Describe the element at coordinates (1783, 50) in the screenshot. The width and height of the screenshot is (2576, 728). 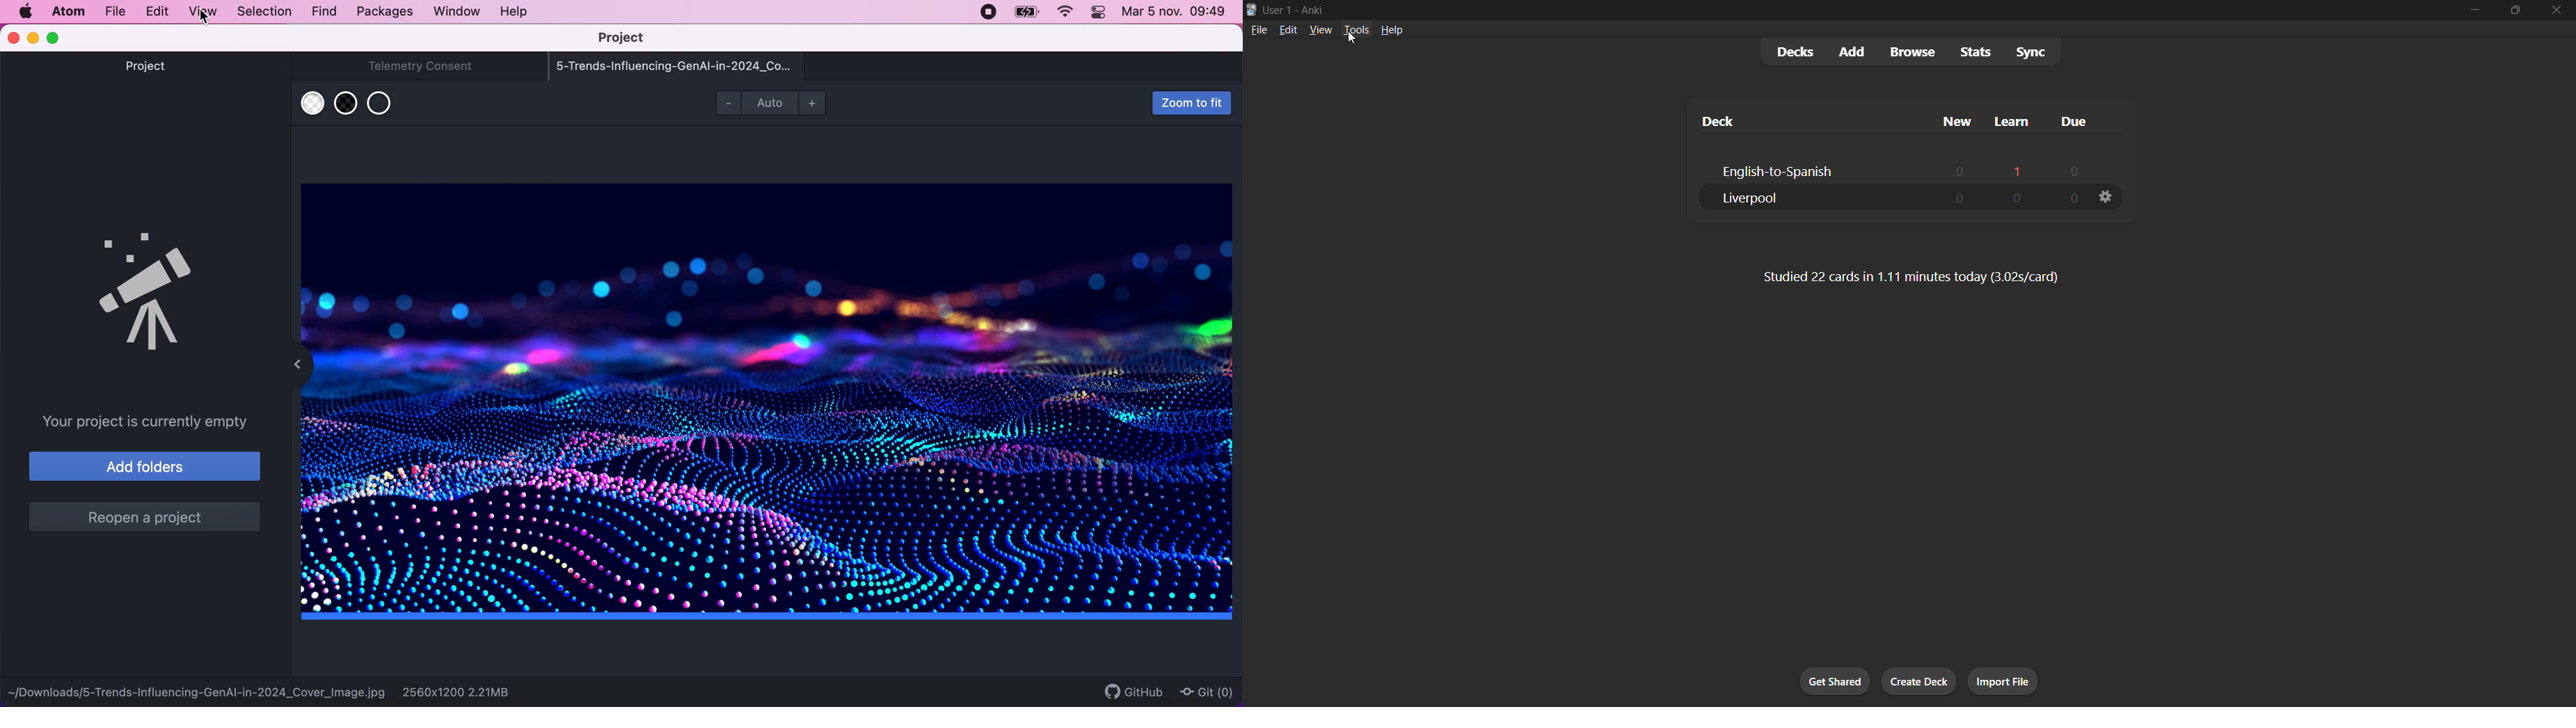
I see `decks` at that location.